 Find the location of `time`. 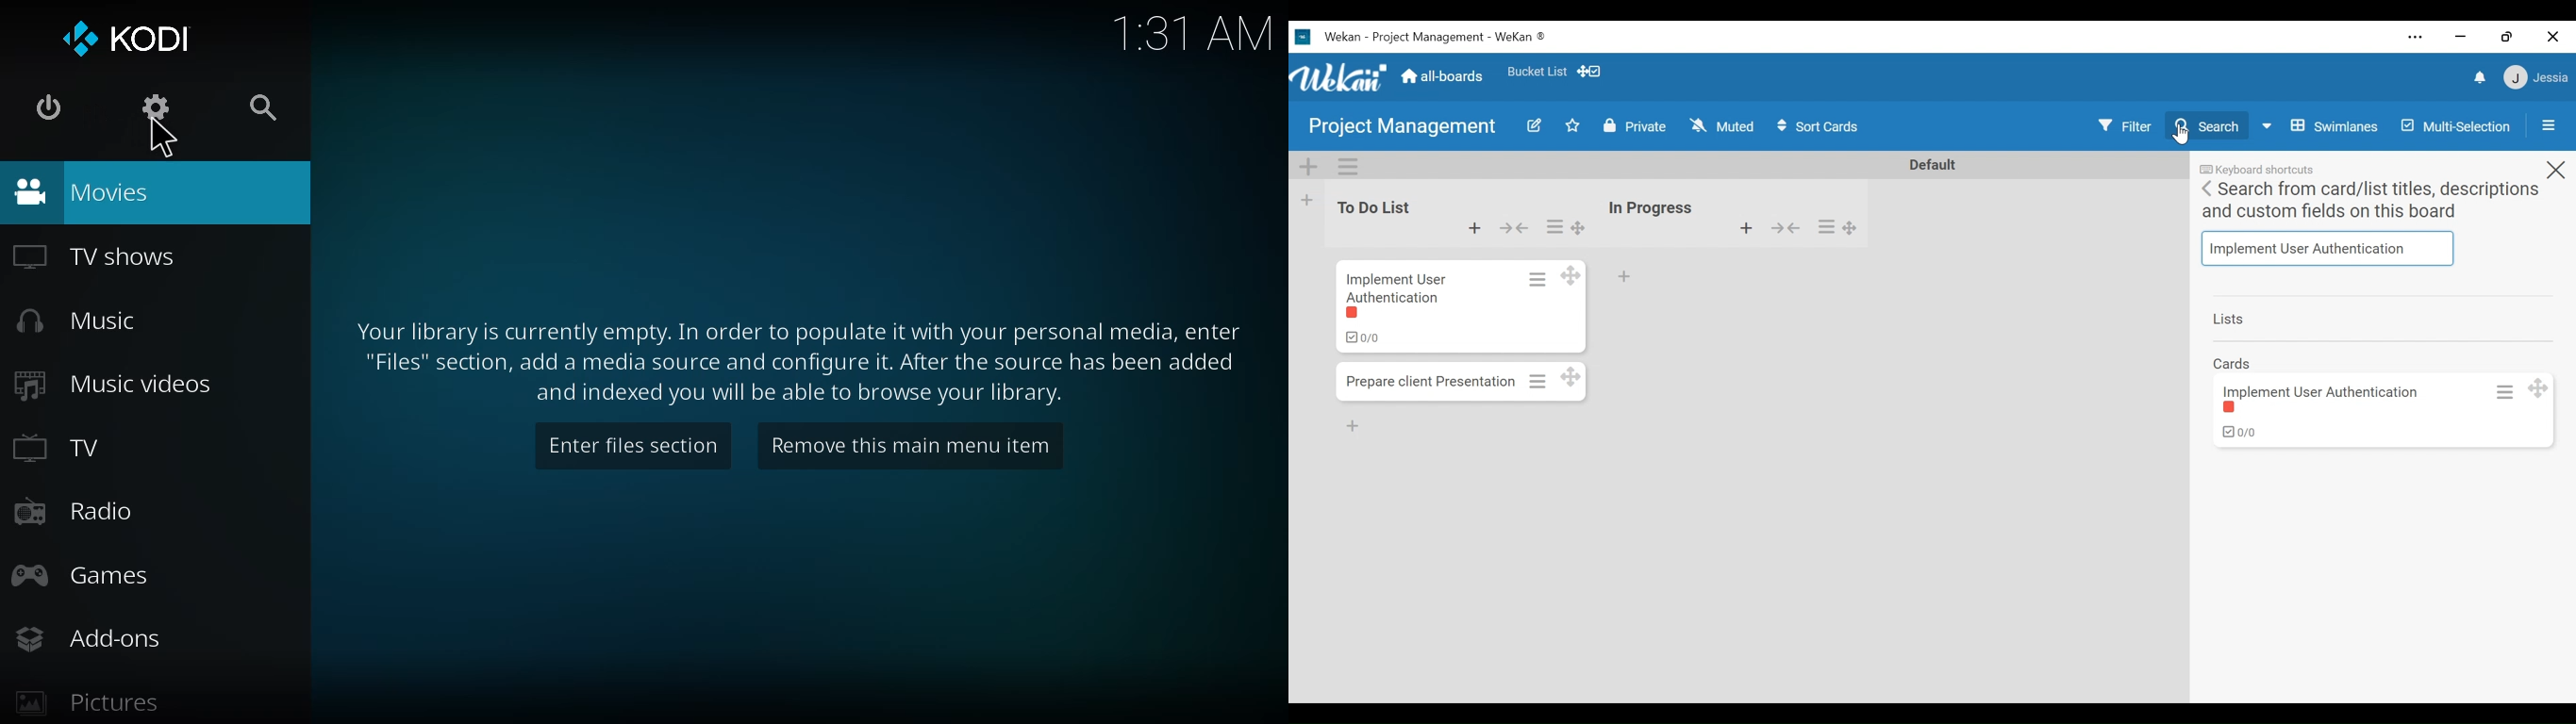

time is located at coordinates (1189, 34).